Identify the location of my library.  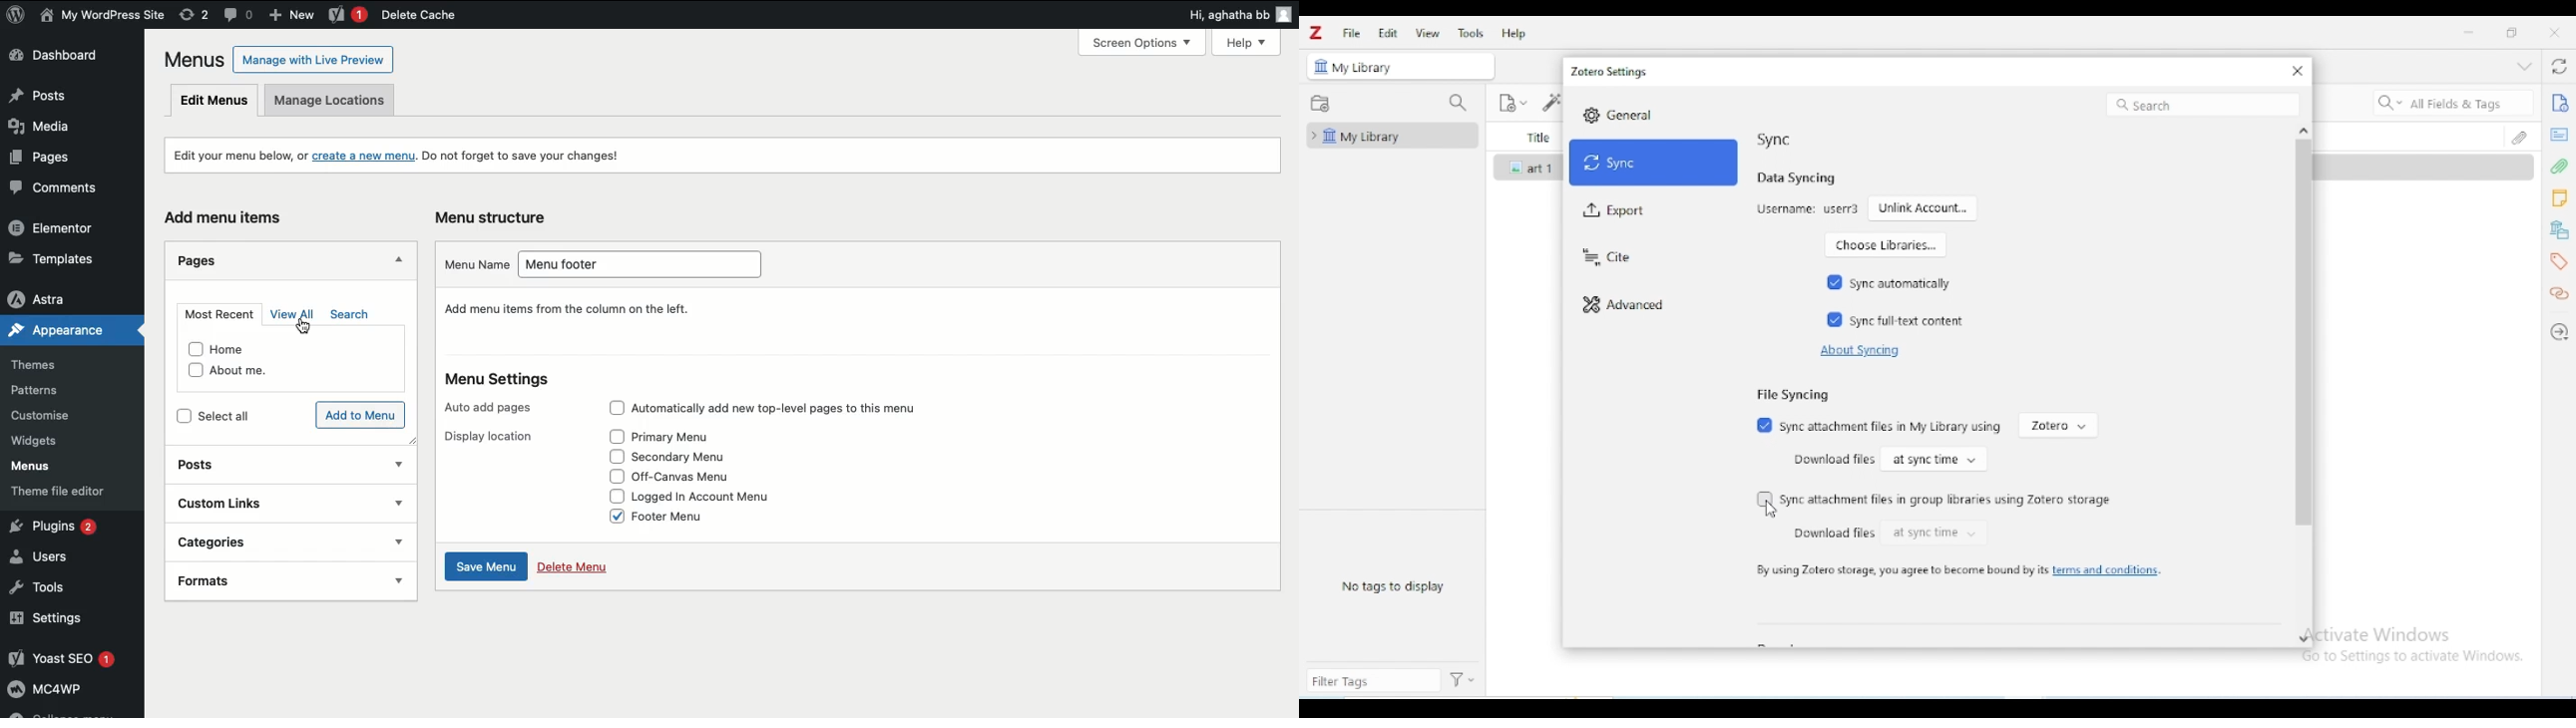
(1390, 136).